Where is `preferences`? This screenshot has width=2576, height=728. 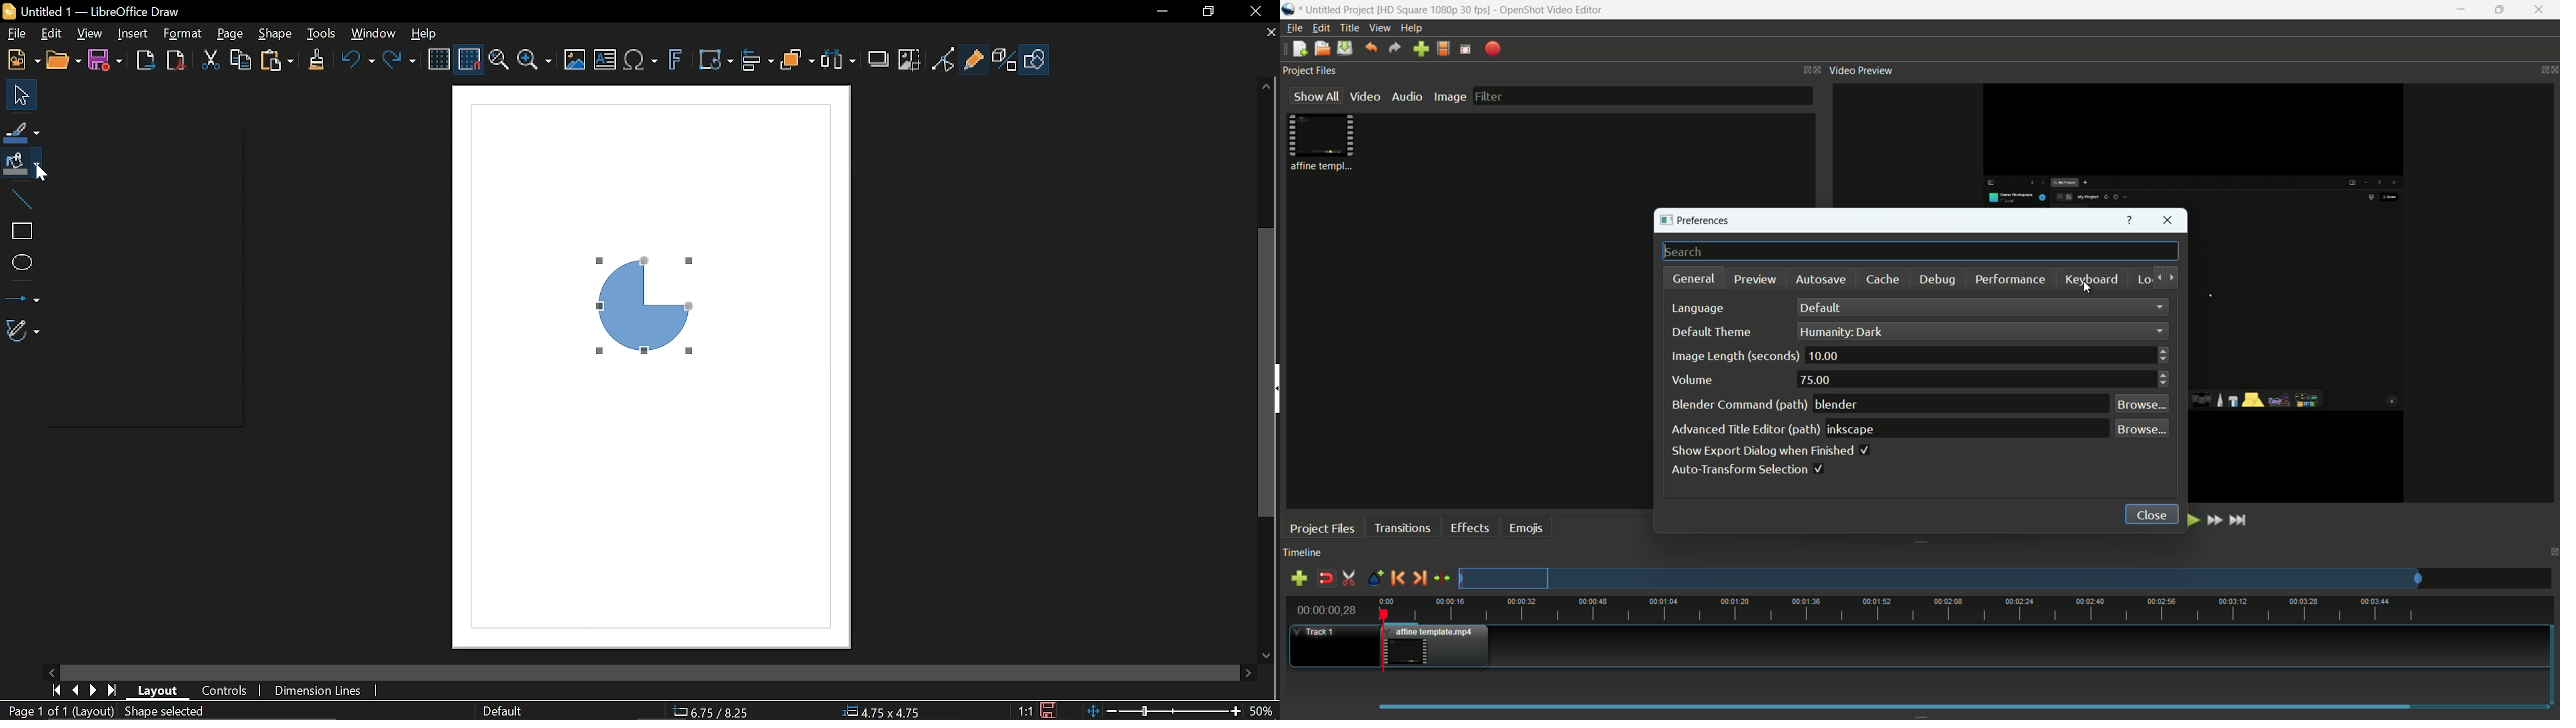 preferences is located at coordinates (1699, 221).